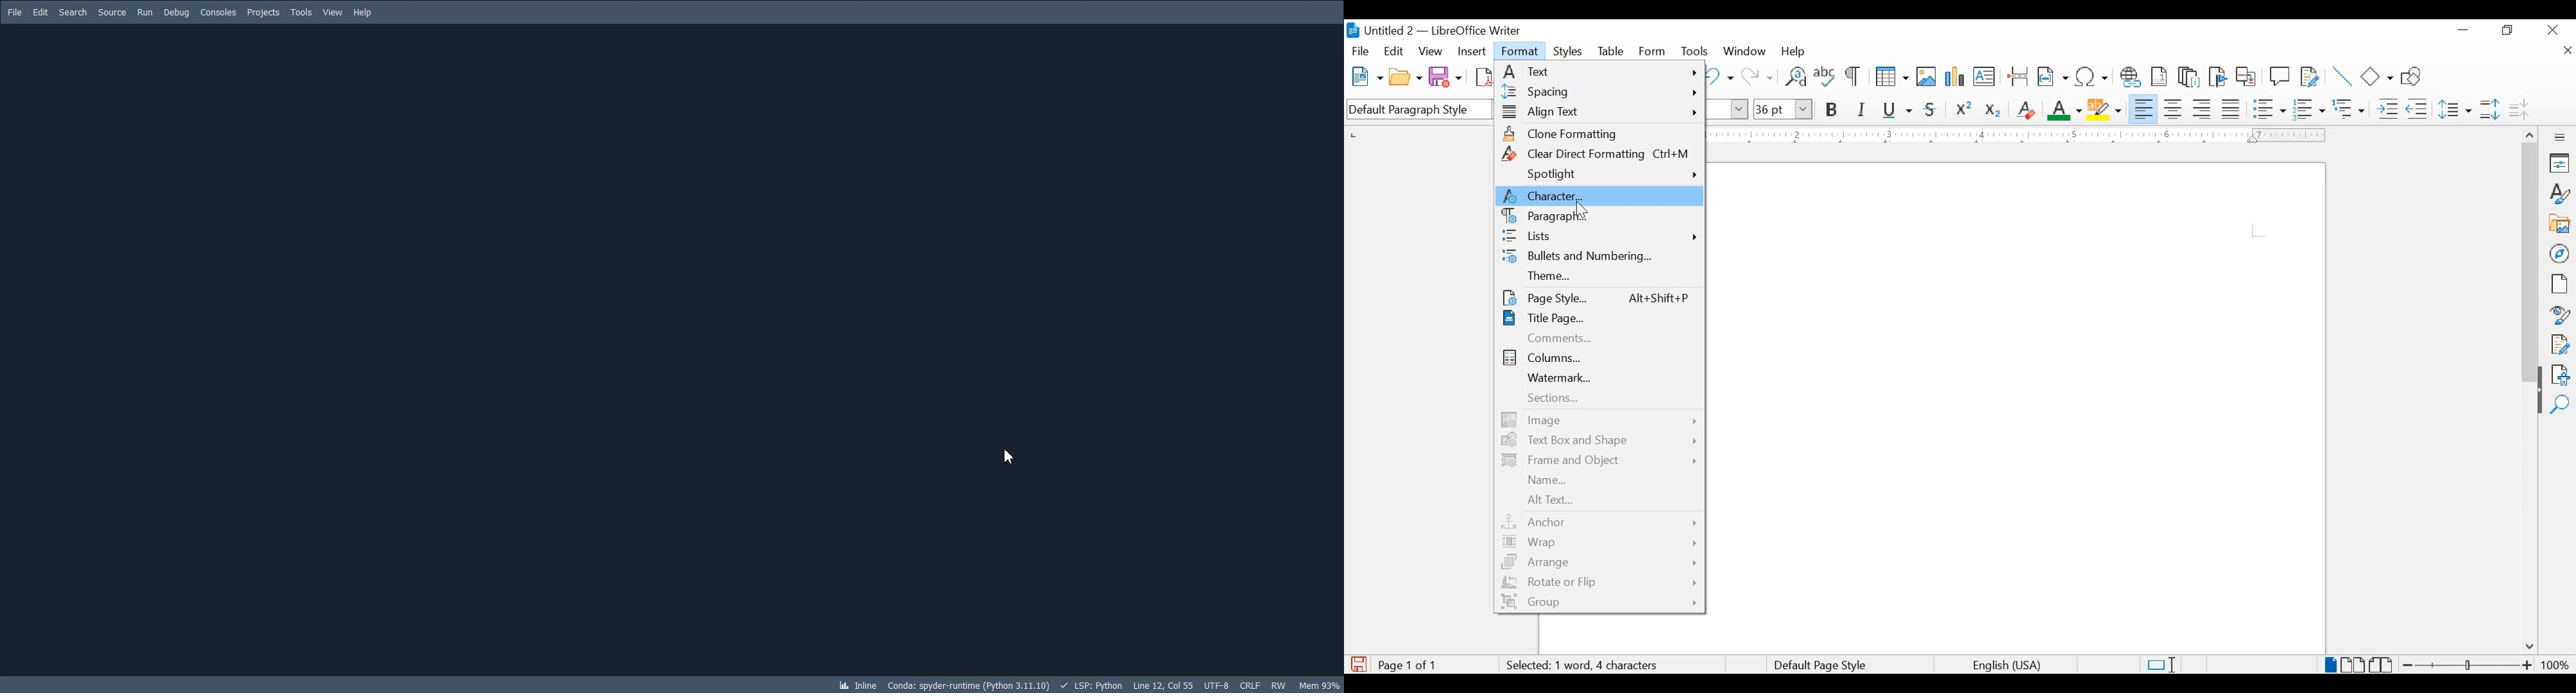 The height and width of the screenshot is (700, 2576). I want to click on justify, so click(2231, 109).